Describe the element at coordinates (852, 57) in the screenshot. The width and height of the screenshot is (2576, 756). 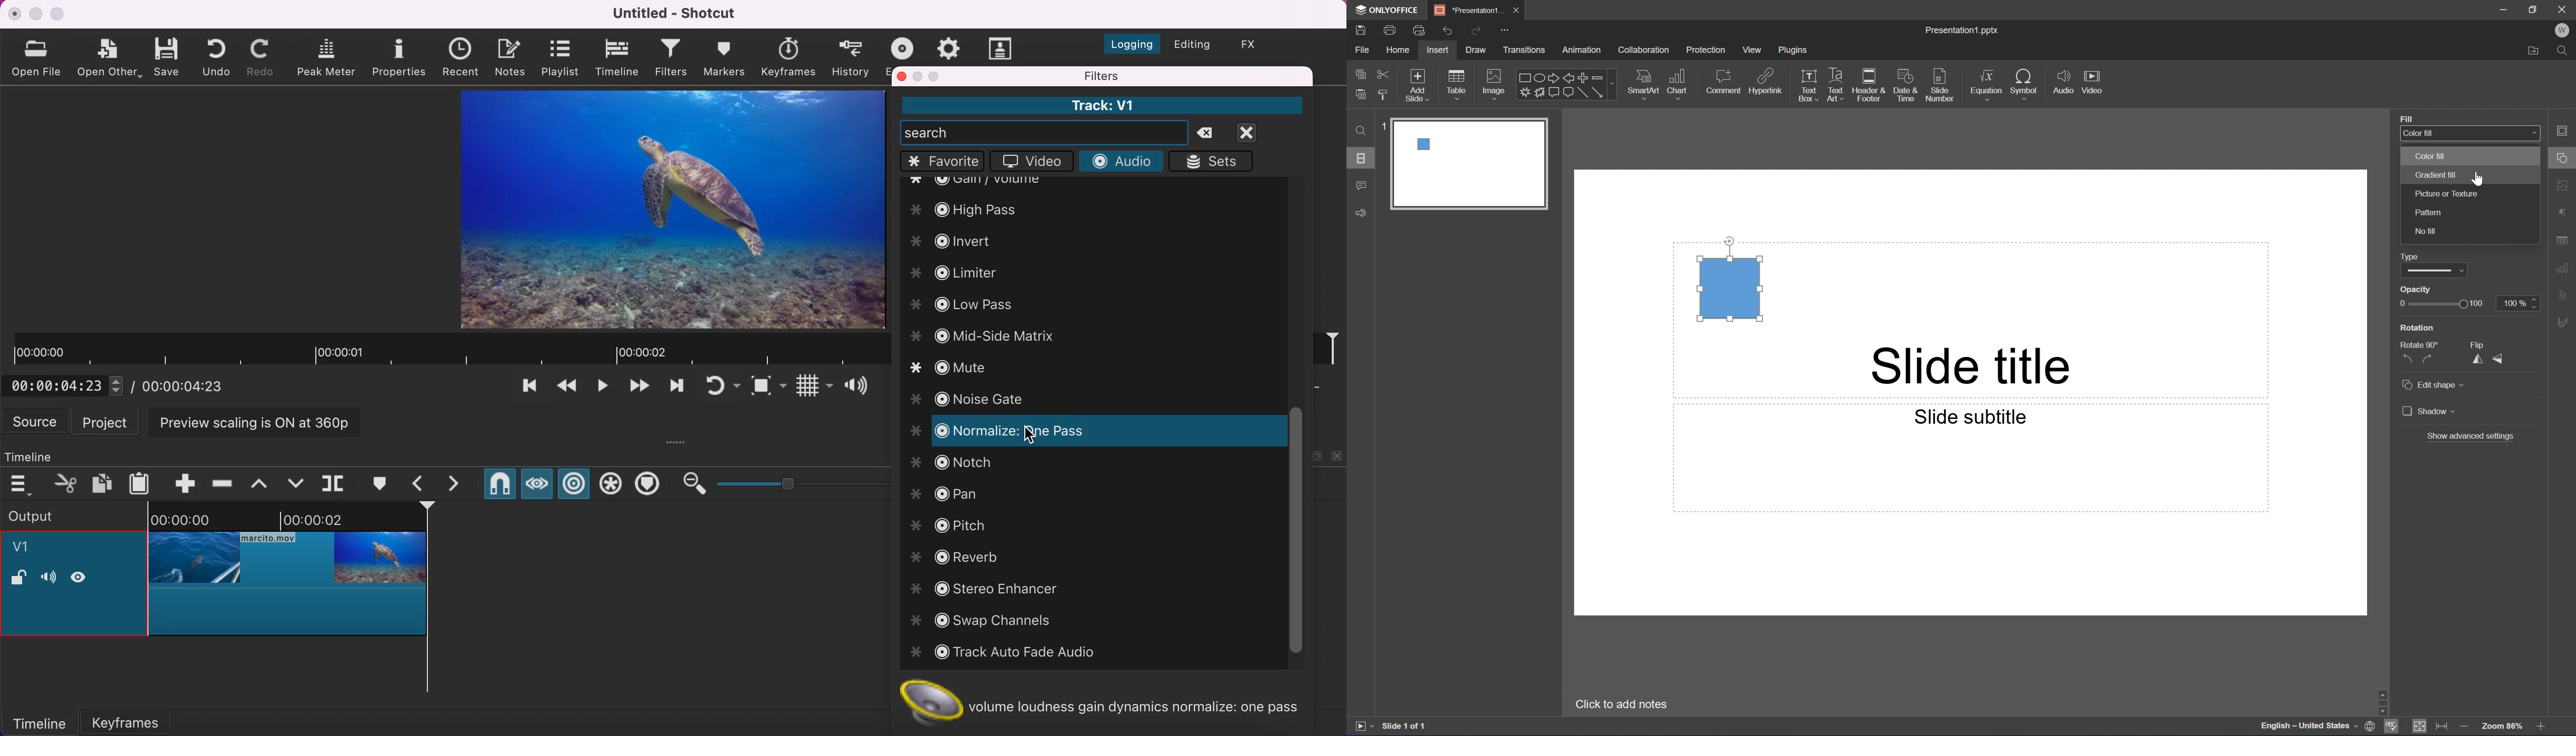
I see `history` at that location.